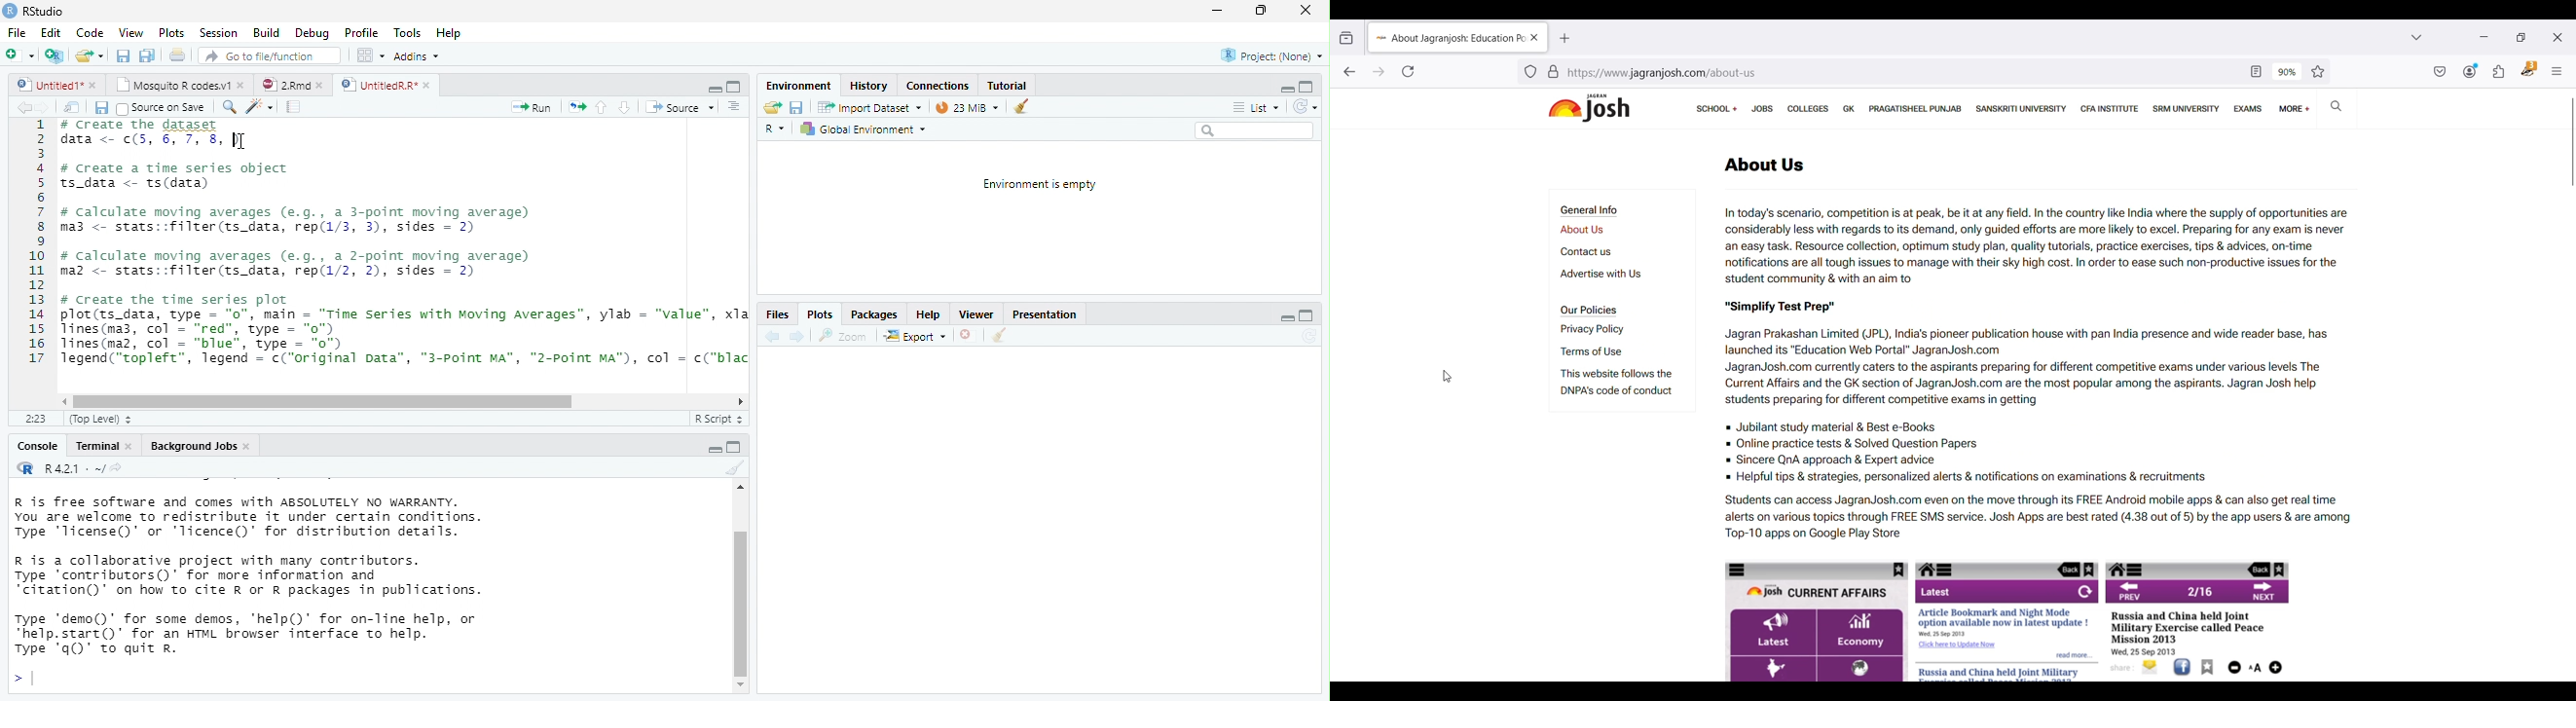  I want to click on View recent browsing across windows and devices, so click(1347, 38).